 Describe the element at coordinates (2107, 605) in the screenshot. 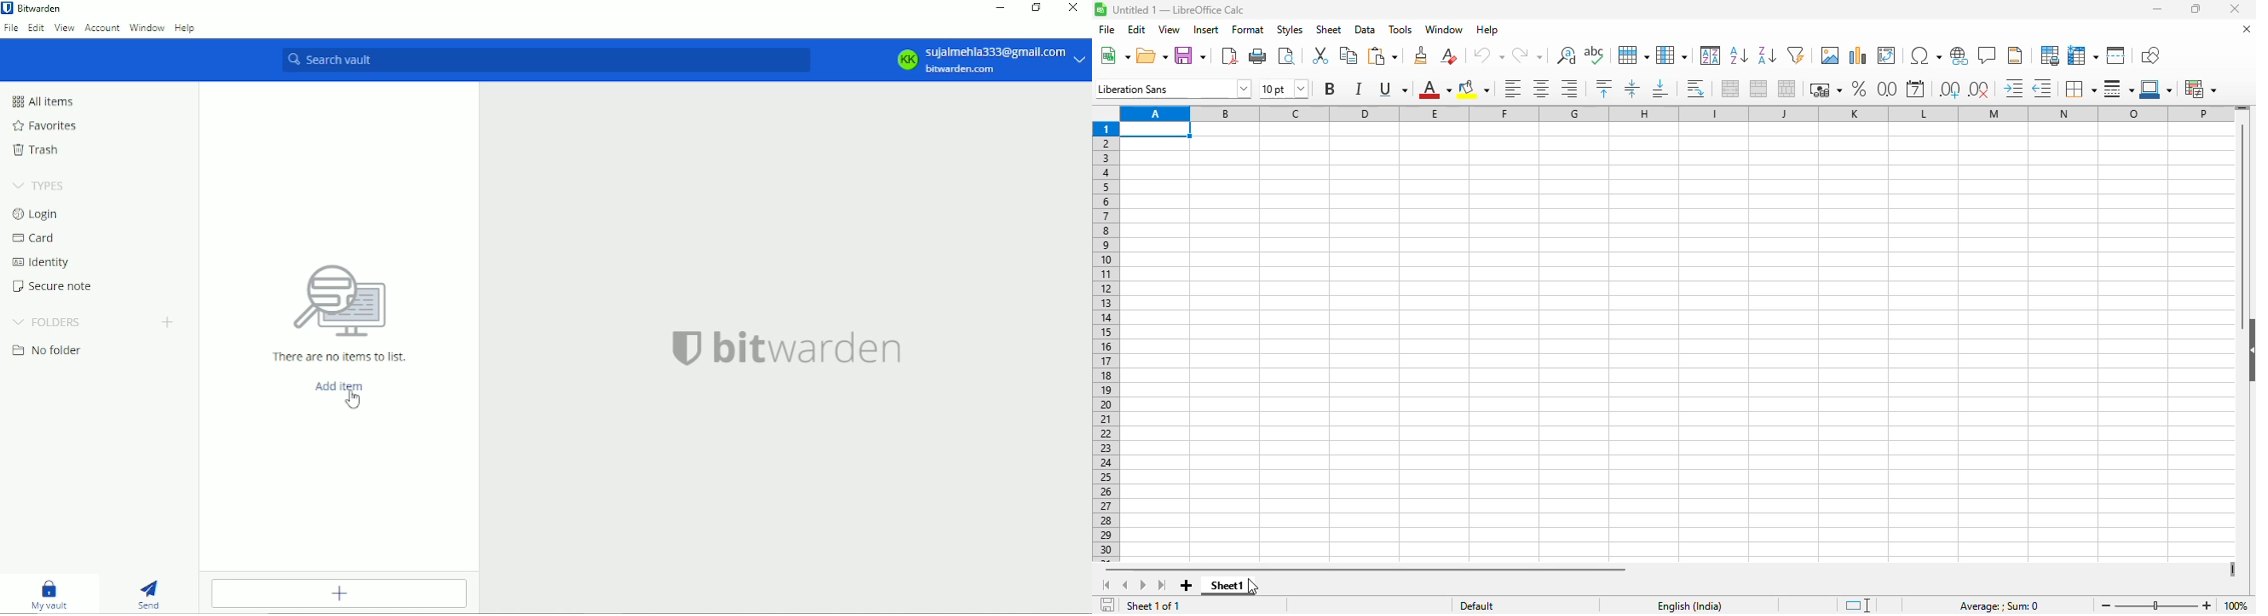

I see `zoom out` at that location.